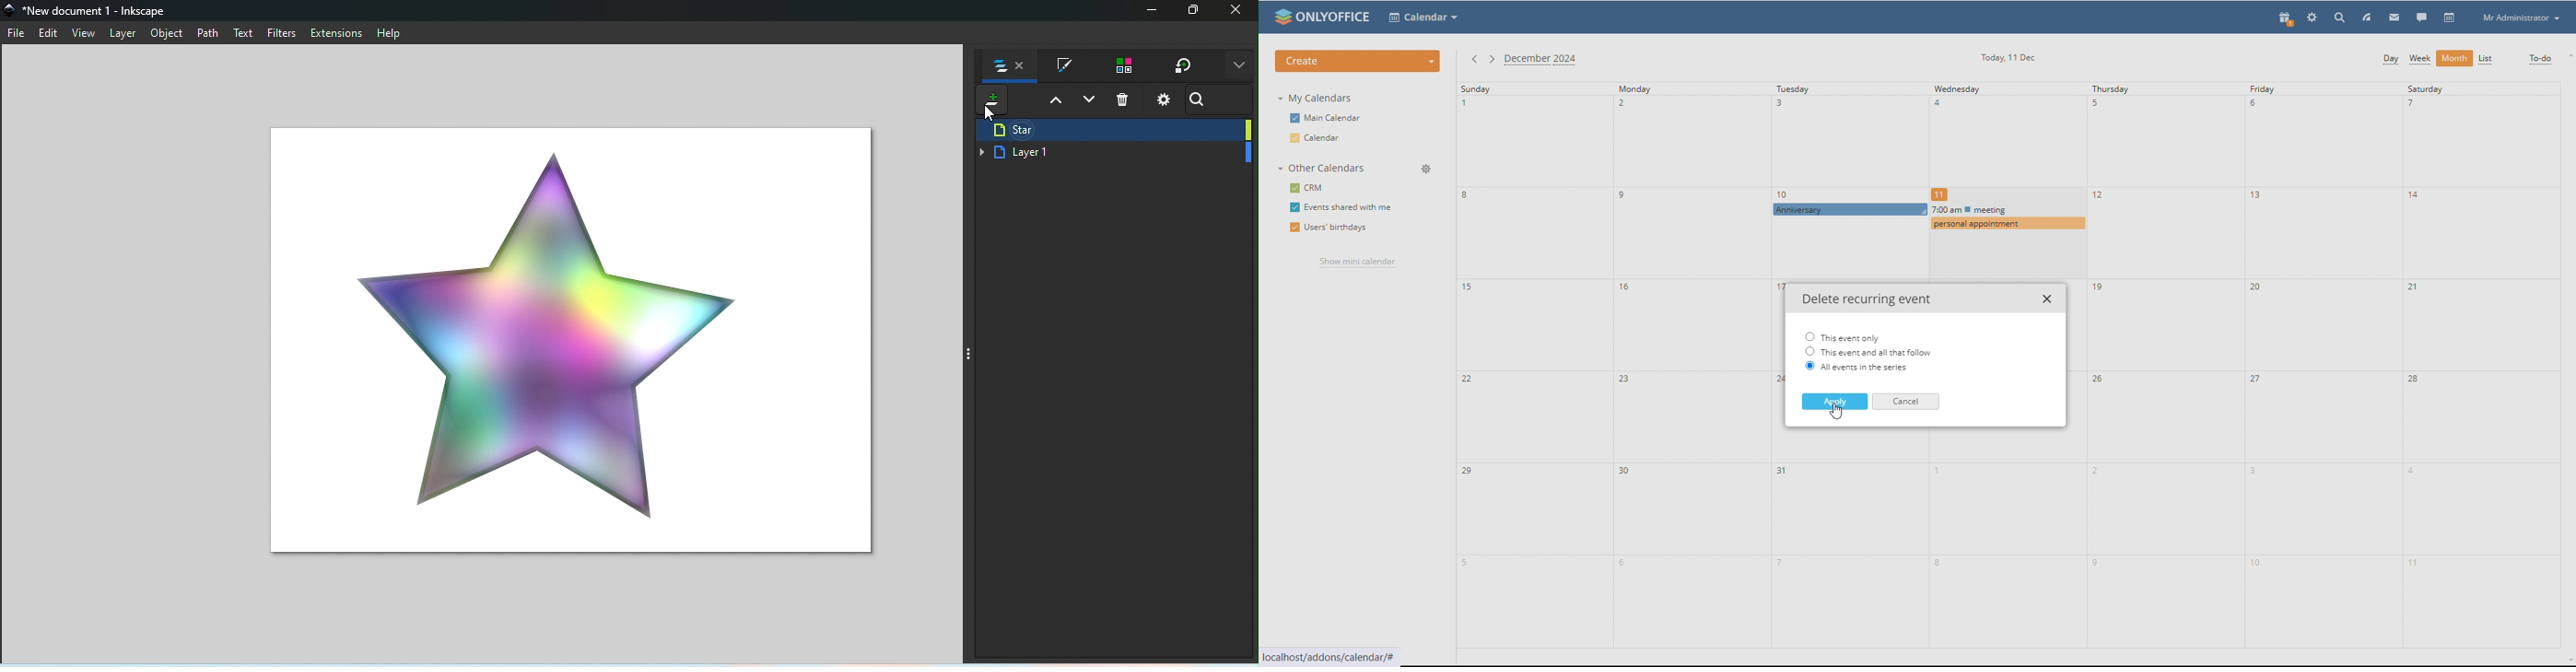 This screenshot has height=672, width=2576. I want to click on saturday, so click(2481, 364).